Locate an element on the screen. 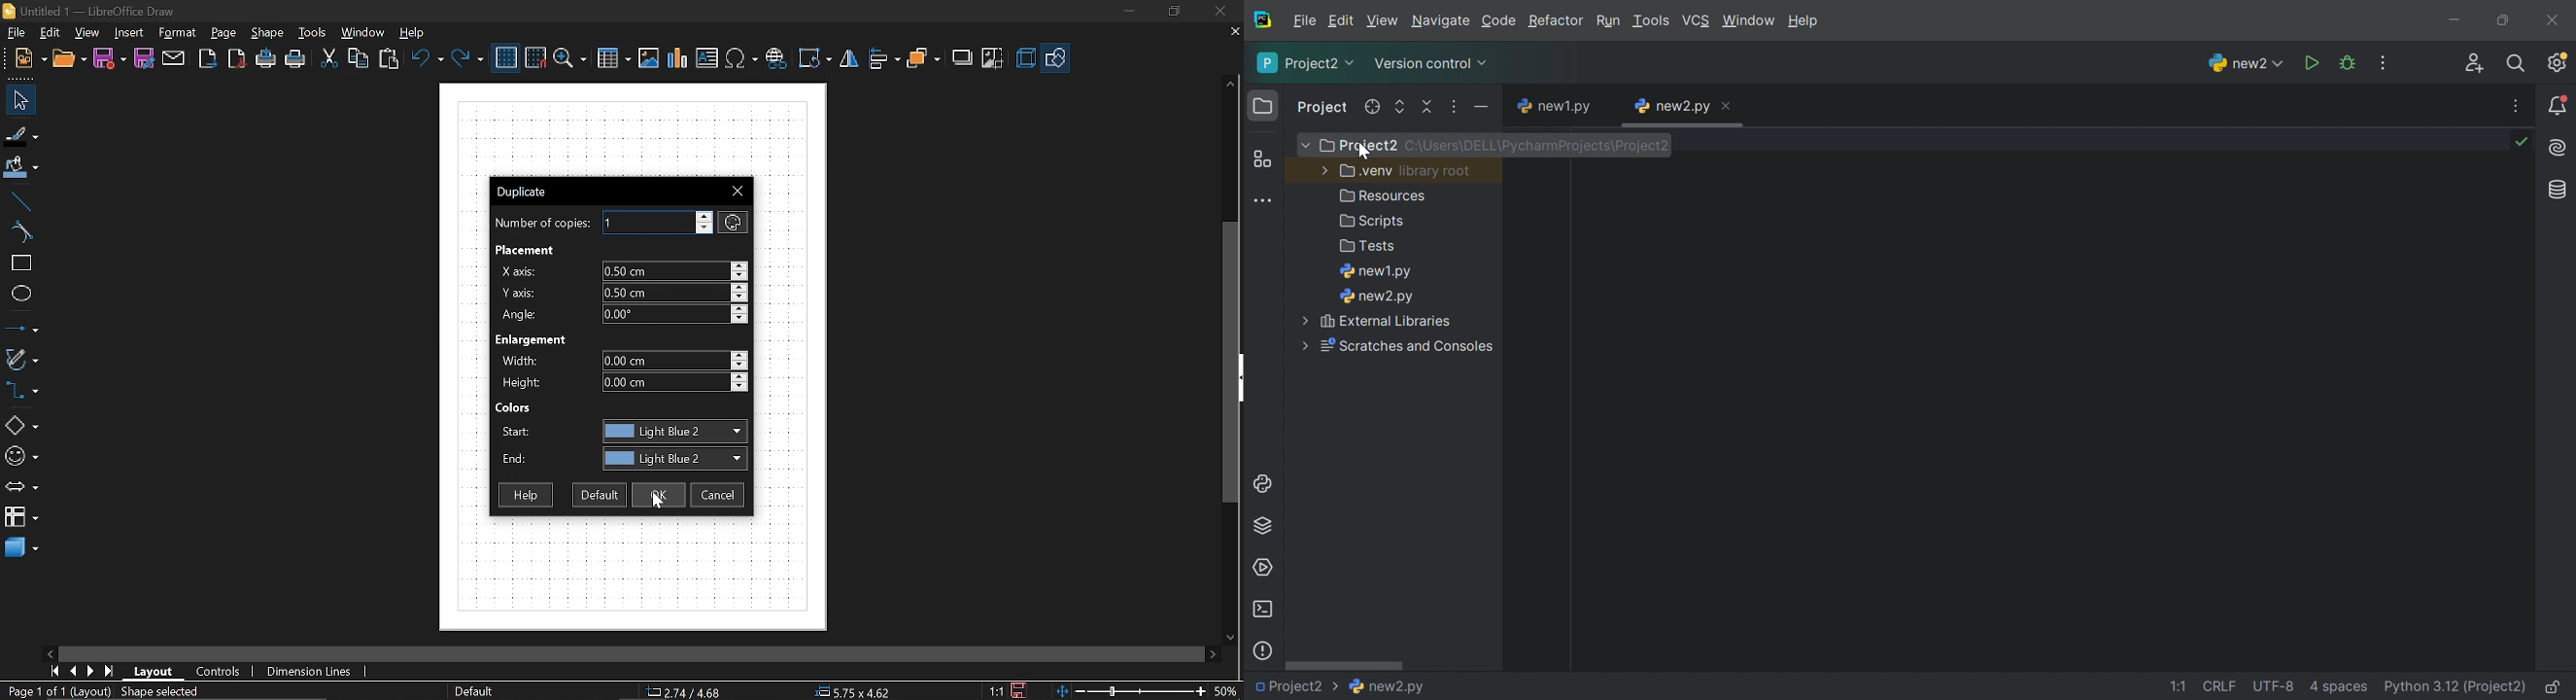 The height and width of the screenshot is (700, 2576). CLose tab is located at coordinates (1234, 32).